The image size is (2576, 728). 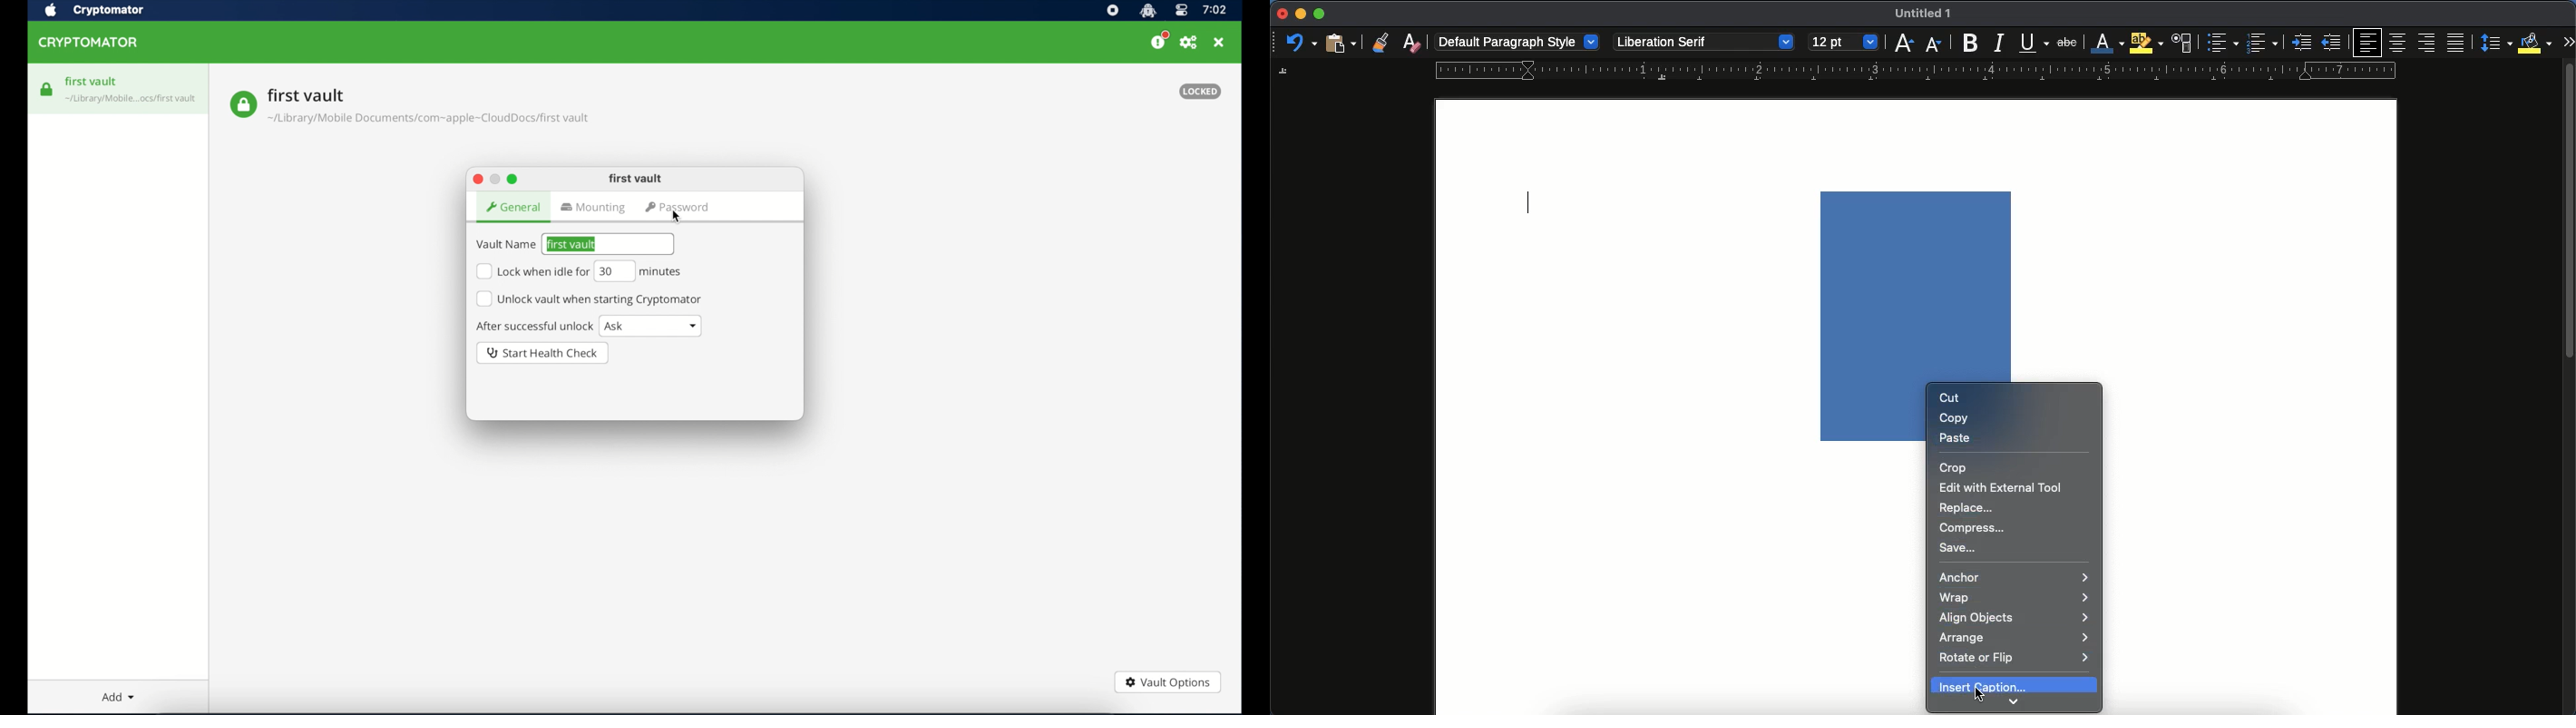 I want to click on typing, so click(x=1532, y=204).